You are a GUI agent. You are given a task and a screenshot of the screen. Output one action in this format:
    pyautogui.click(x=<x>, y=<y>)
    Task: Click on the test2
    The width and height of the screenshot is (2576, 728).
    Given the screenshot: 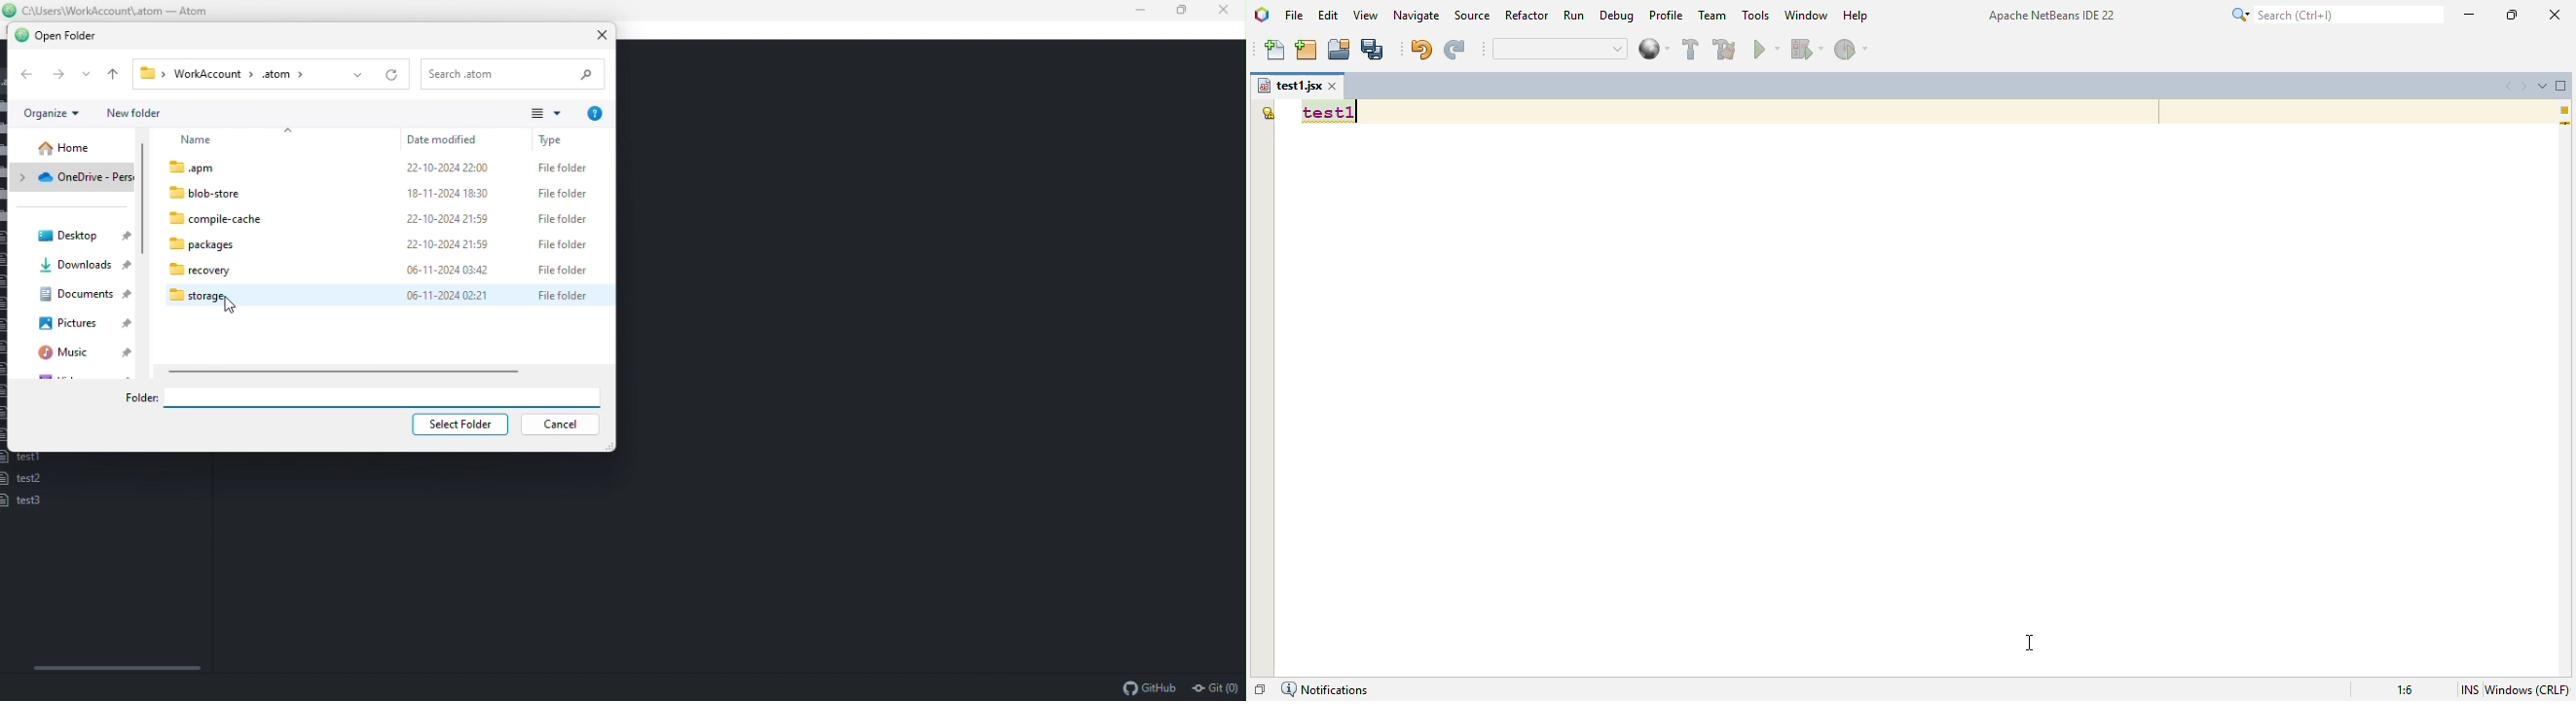 What is the action you would take?
    pyautogui.click(x=23, y=479)
    